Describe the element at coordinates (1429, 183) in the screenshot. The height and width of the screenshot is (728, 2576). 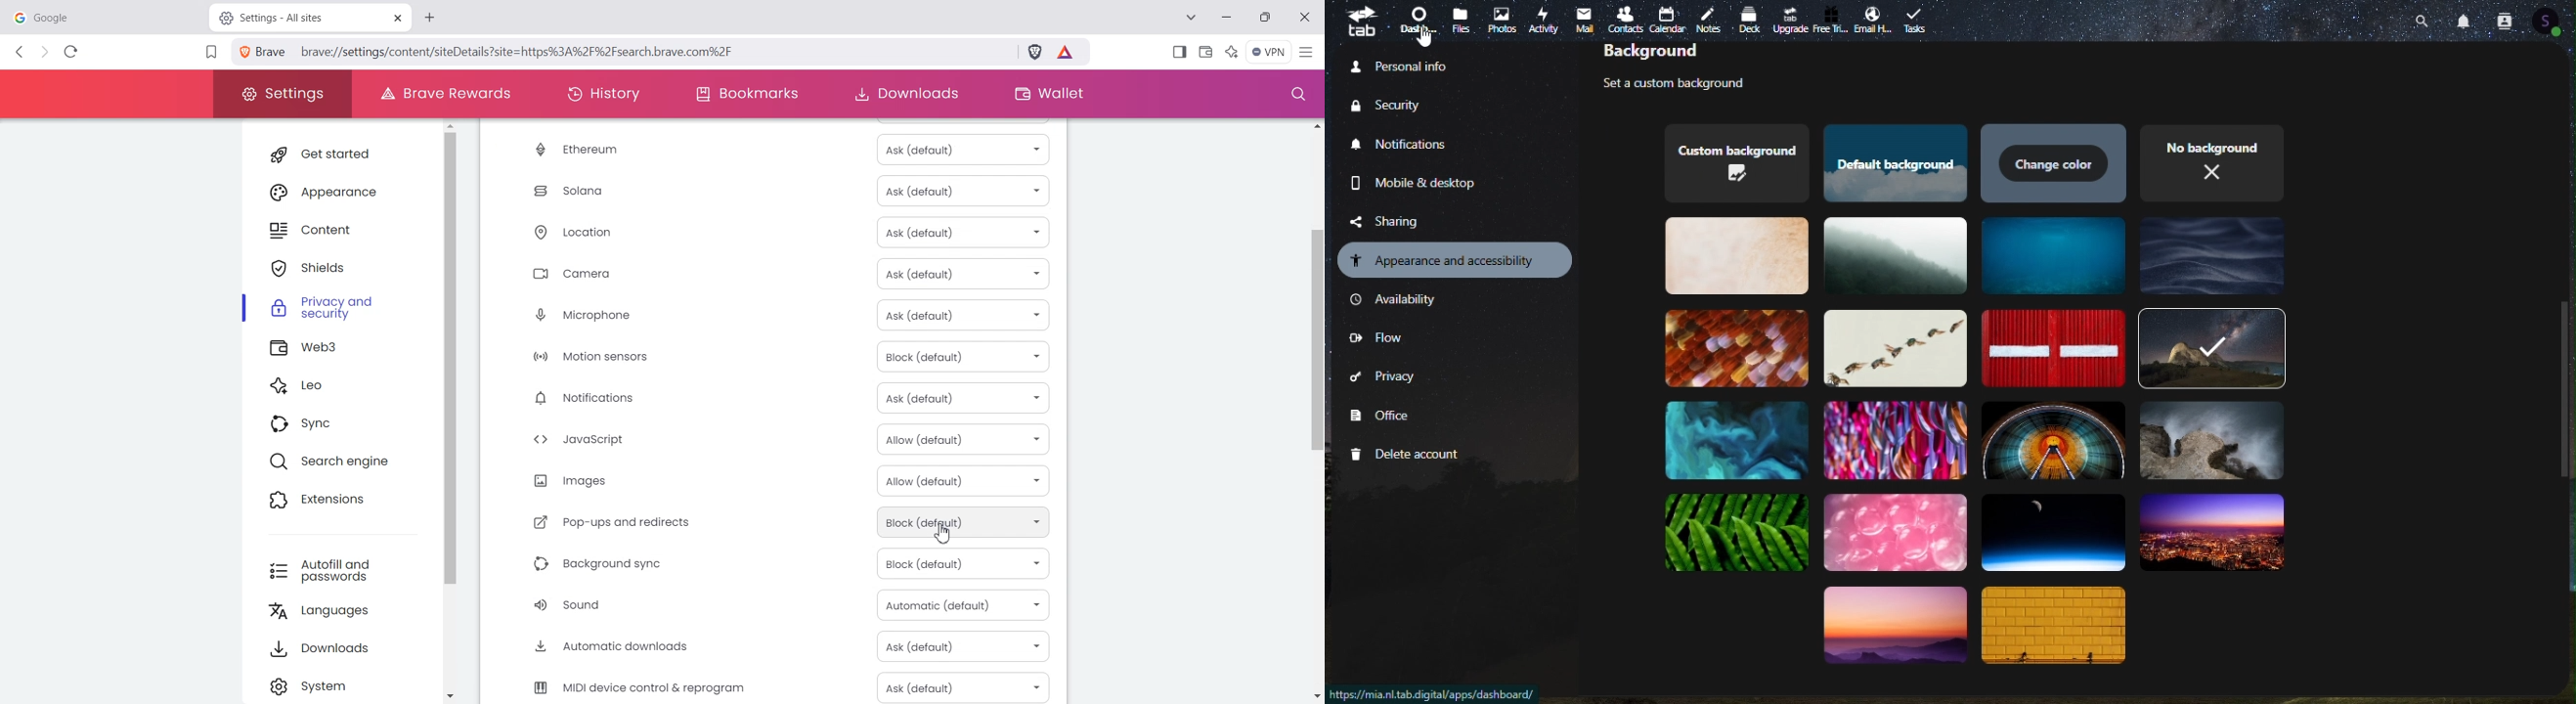
I see `Mobile and desktop` at that location.